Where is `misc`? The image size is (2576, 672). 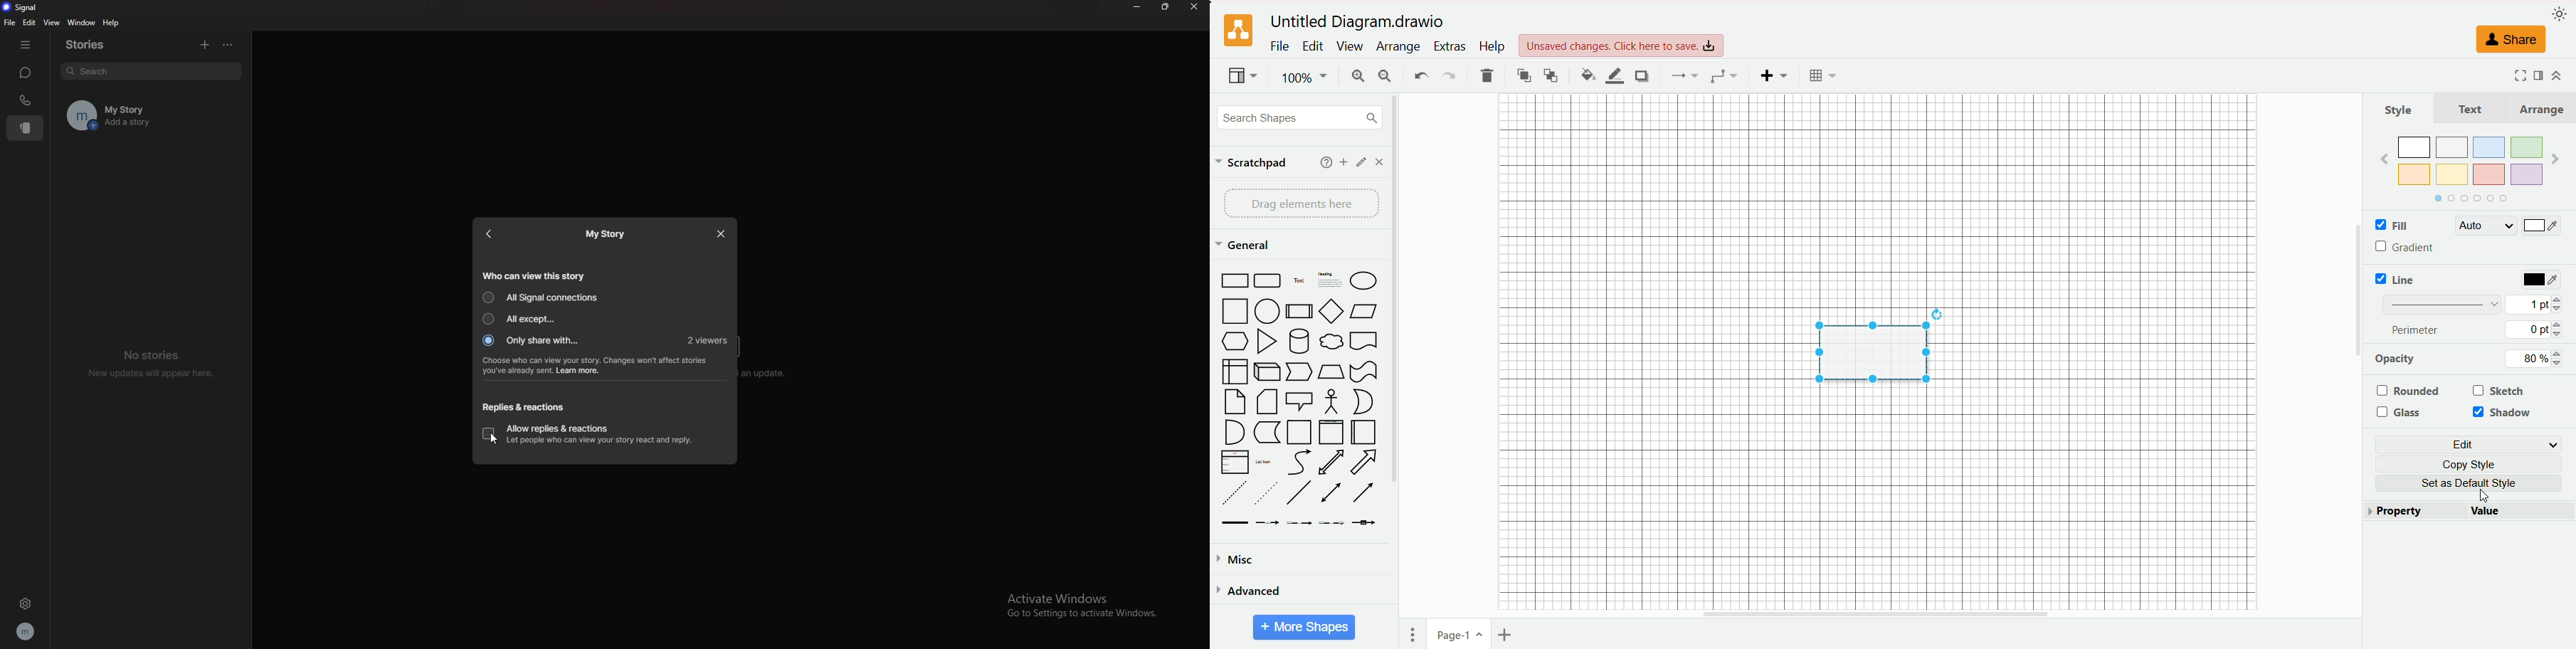 misc is located at coordinates (1237, 560).